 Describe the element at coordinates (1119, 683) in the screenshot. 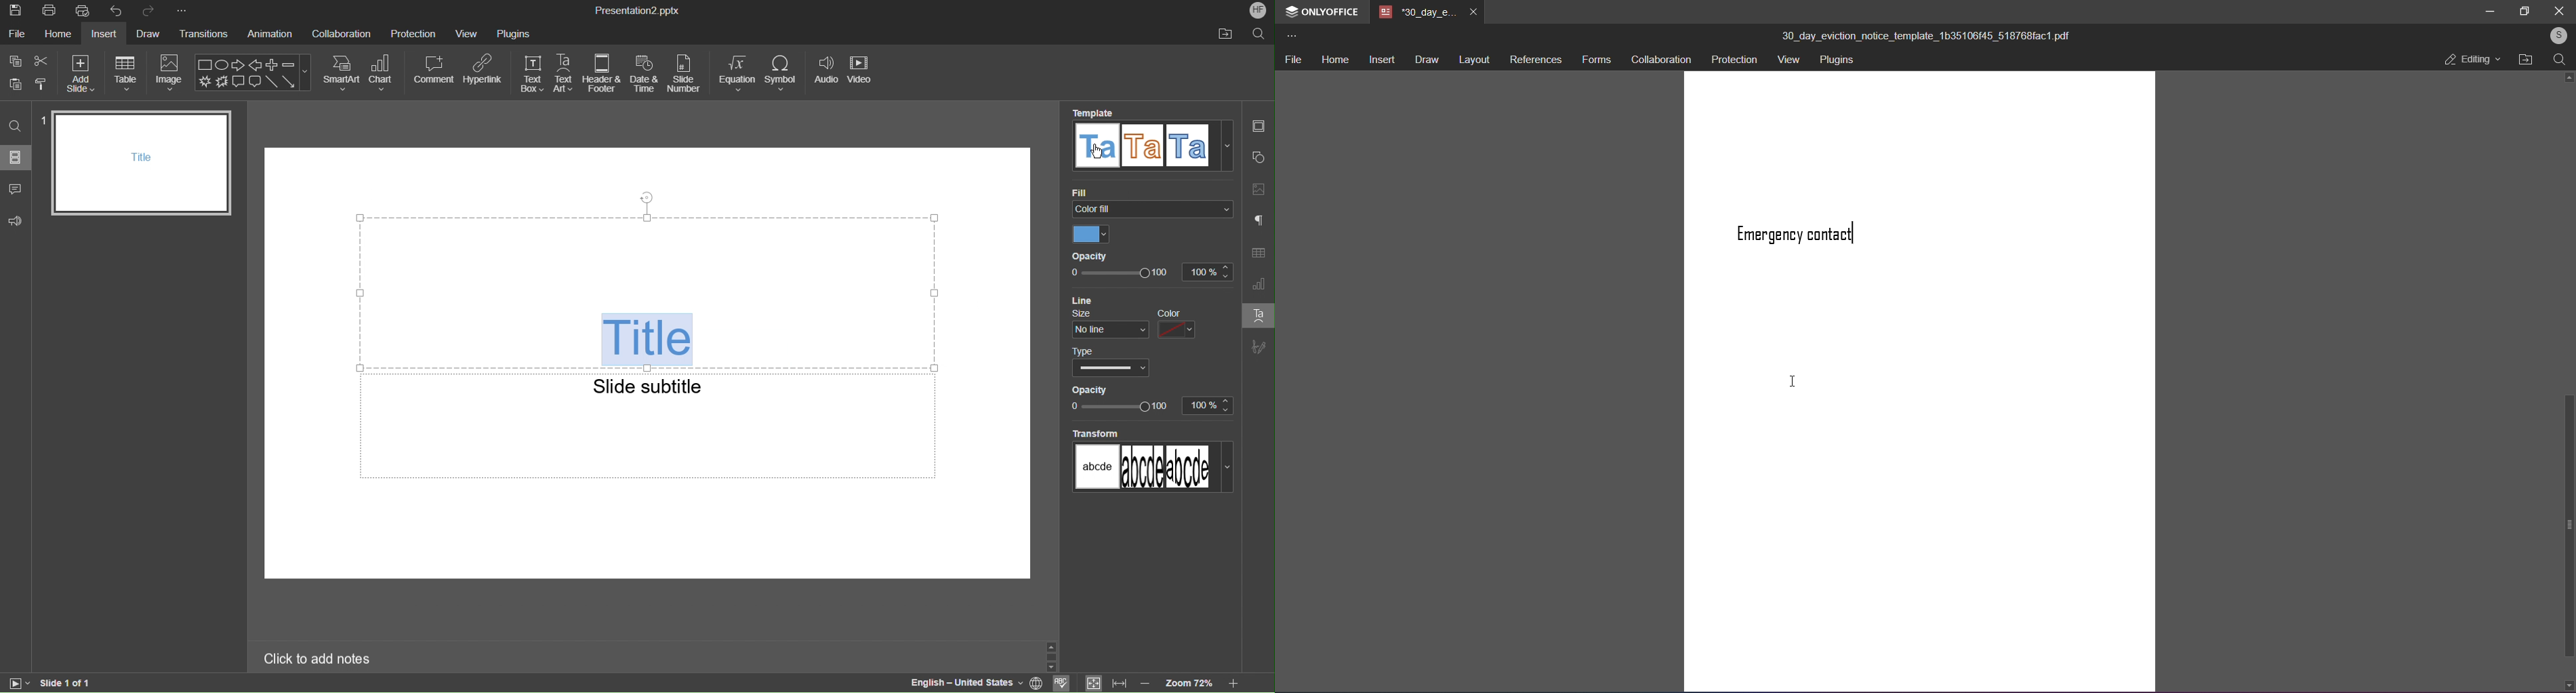

I see `fit to width` at that location.